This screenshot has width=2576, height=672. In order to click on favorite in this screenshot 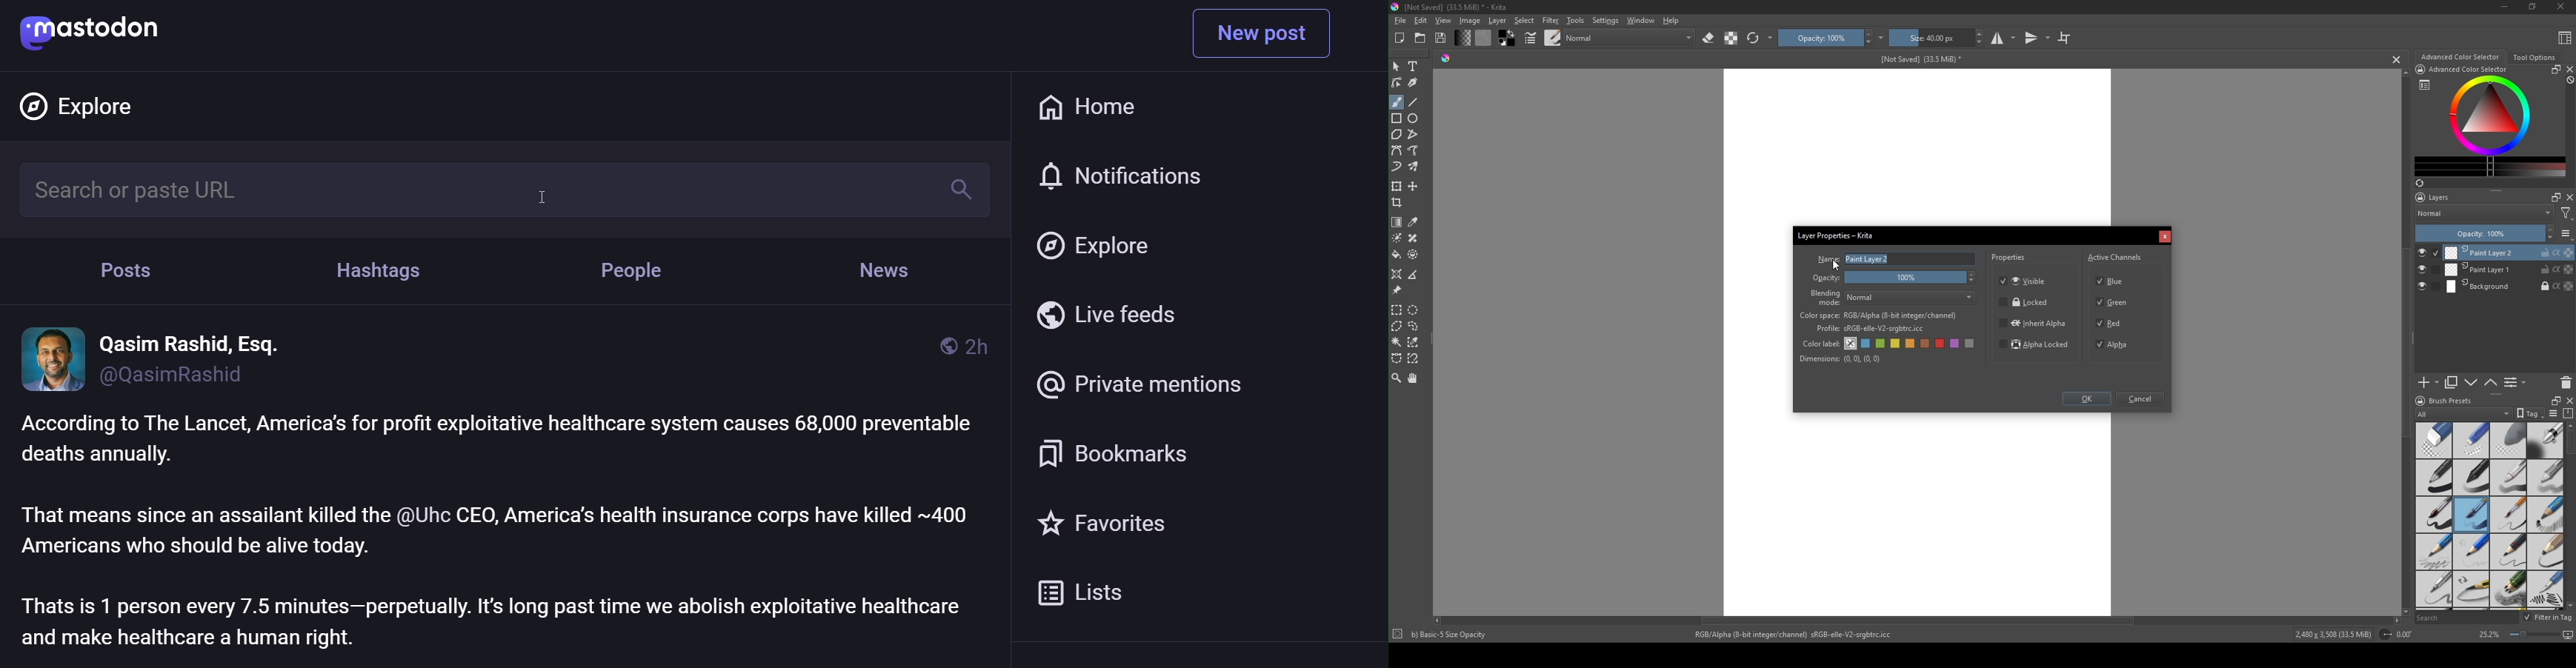, I will do `click(1096, 525)`.